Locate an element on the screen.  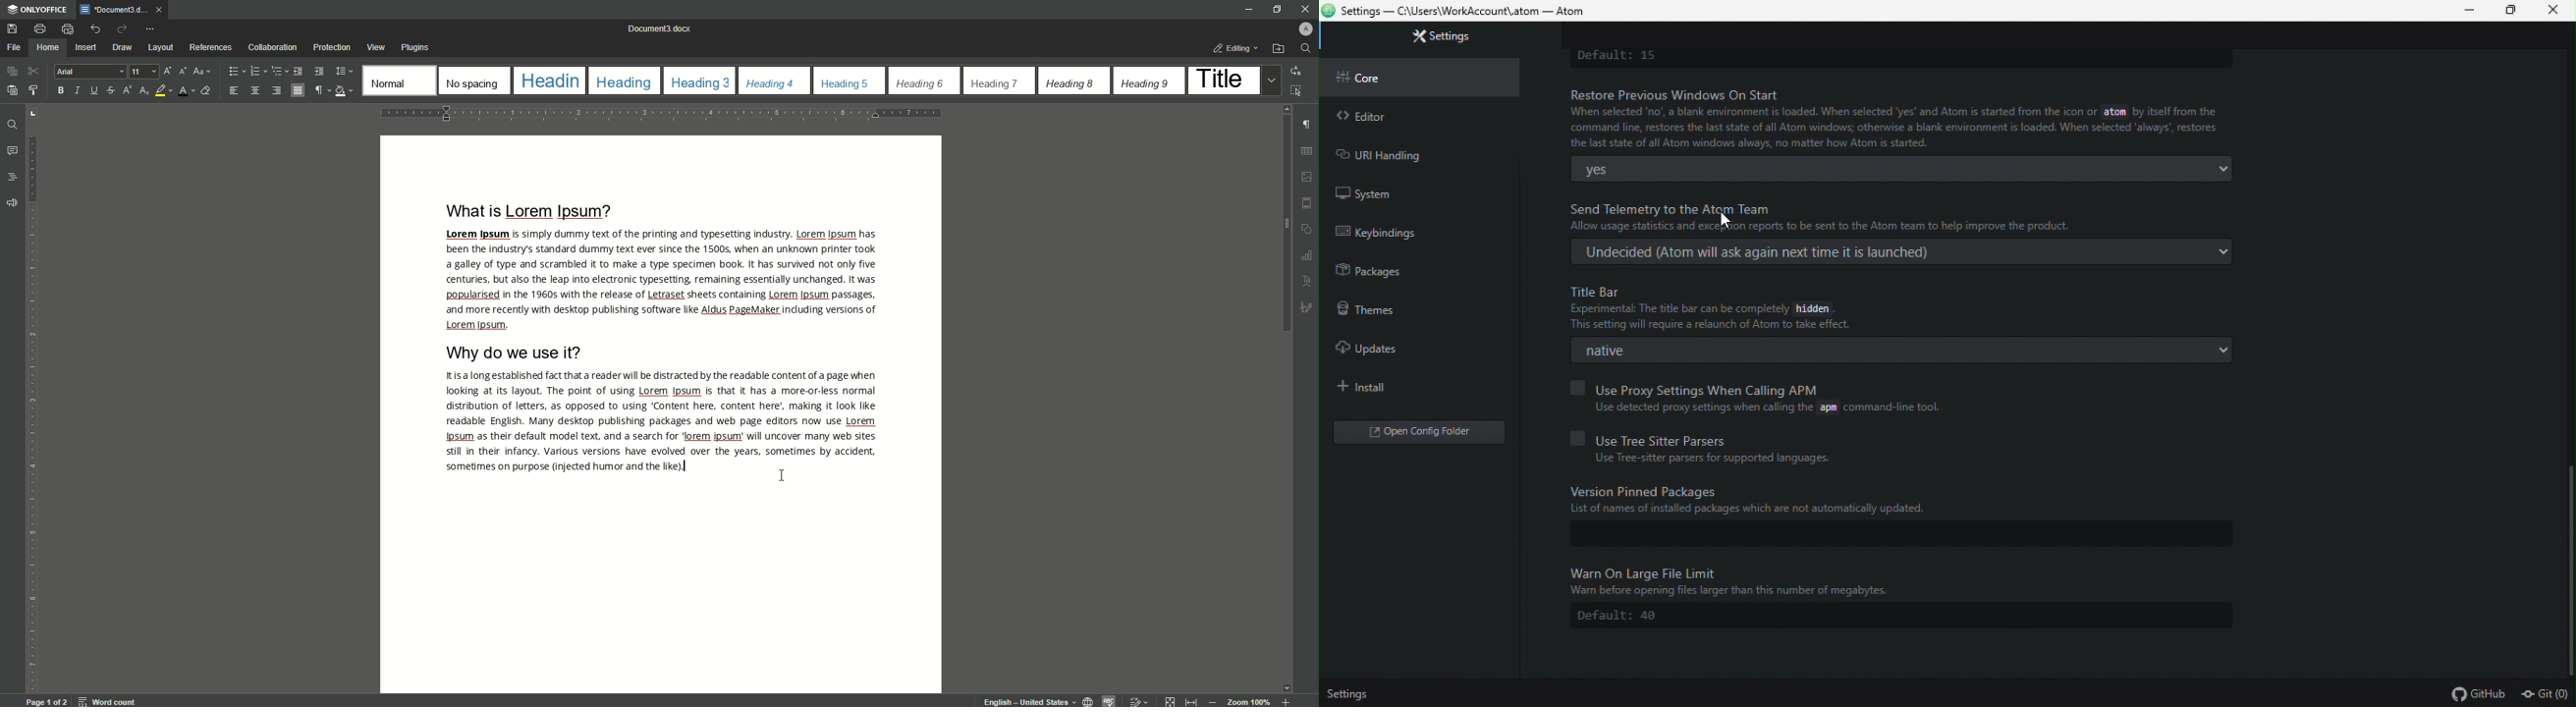
Align Right is located at coordinates (276, 91).